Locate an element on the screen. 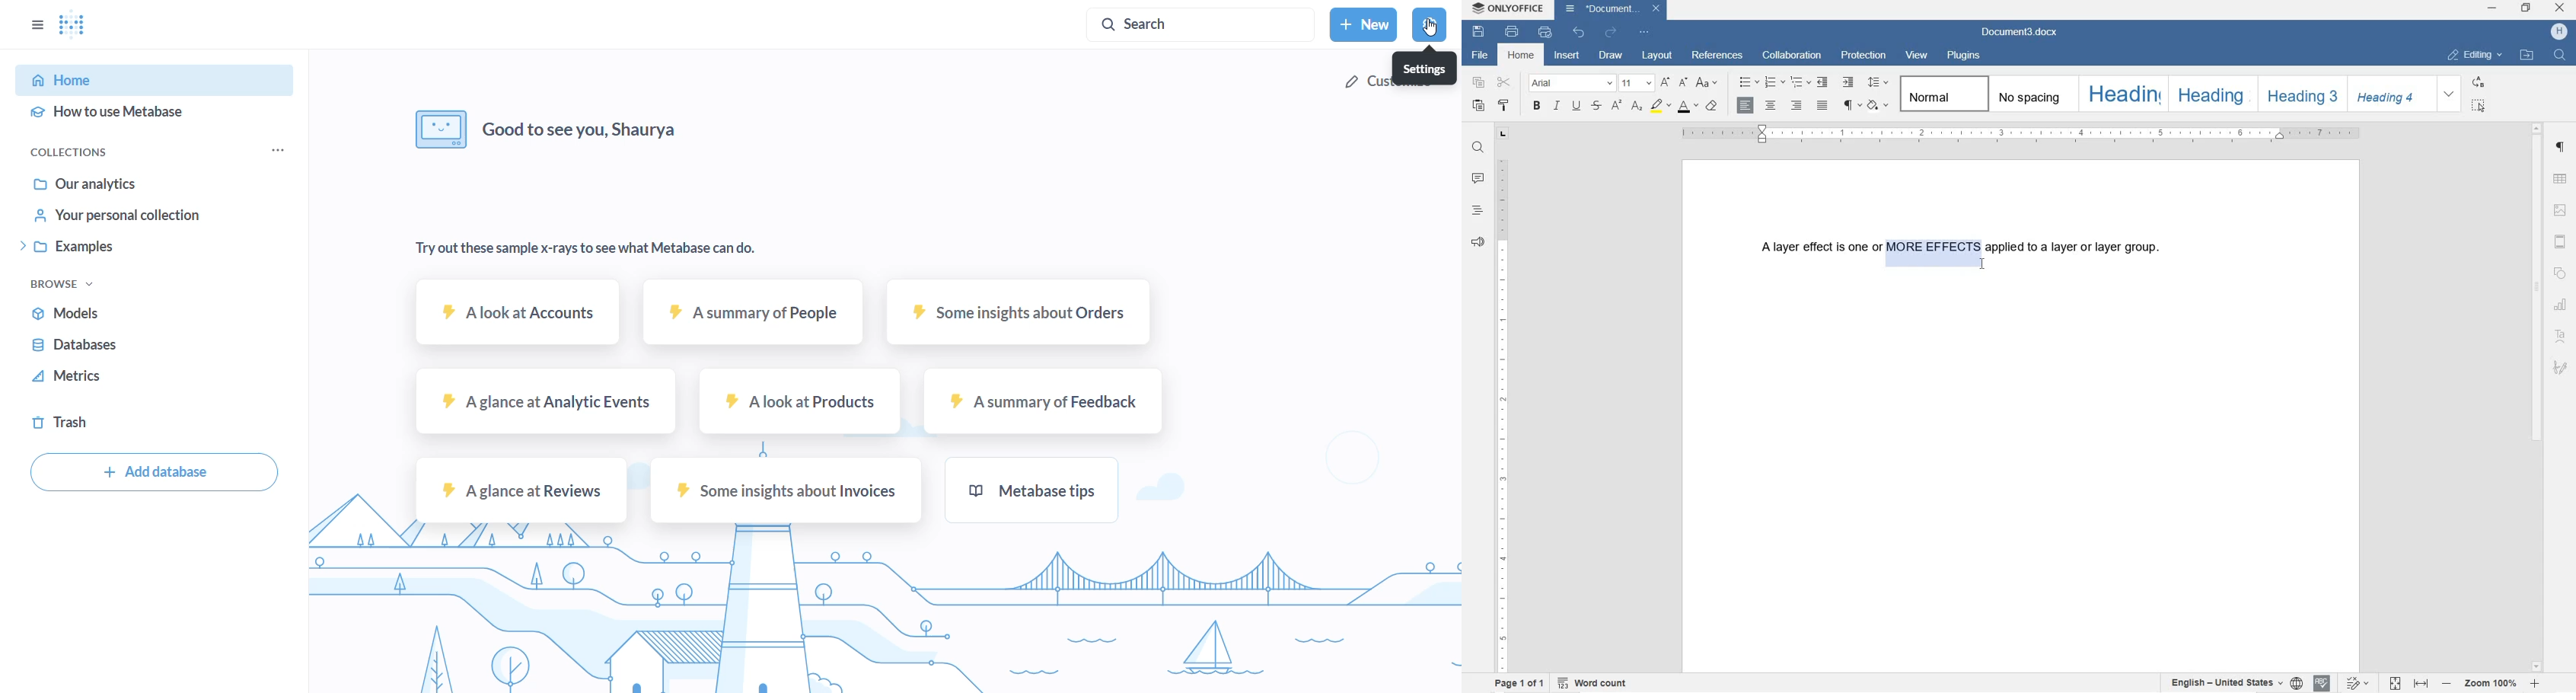 This screenshot has height=700, width=2576. TAB is located at coordinates (1502, 133).